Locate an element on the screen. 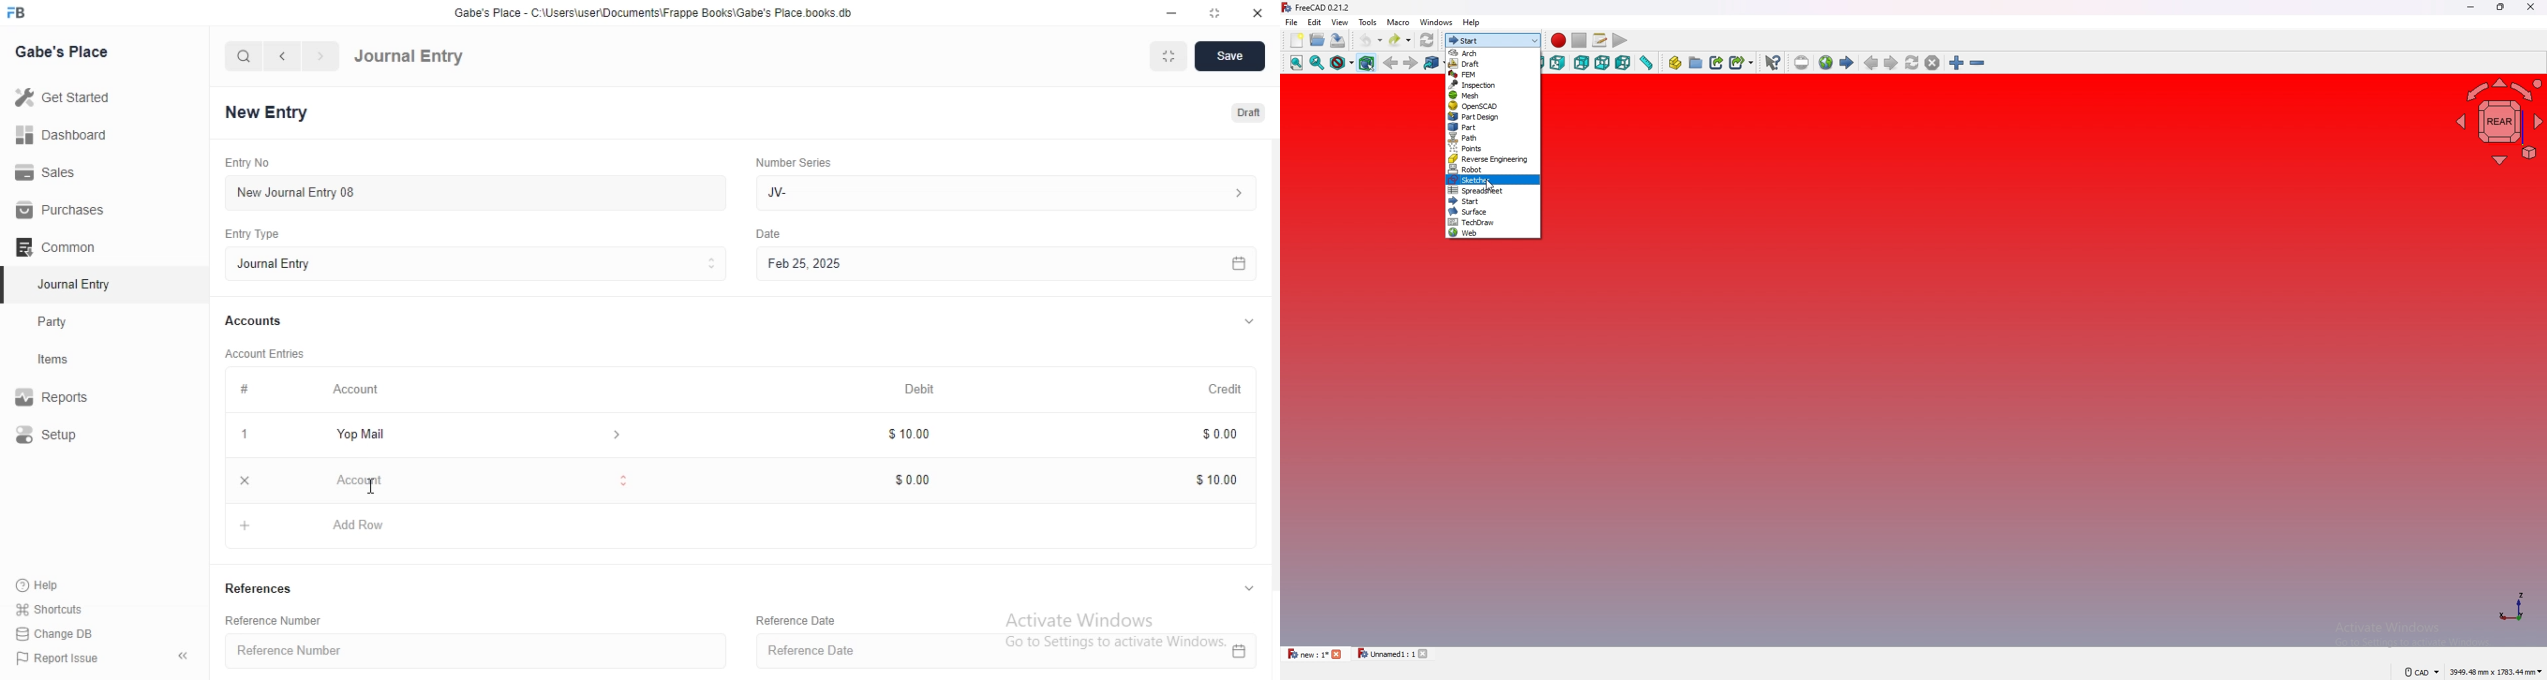 This screenshot has height=700, width=2548. close is located at coordinates (1256, 11).